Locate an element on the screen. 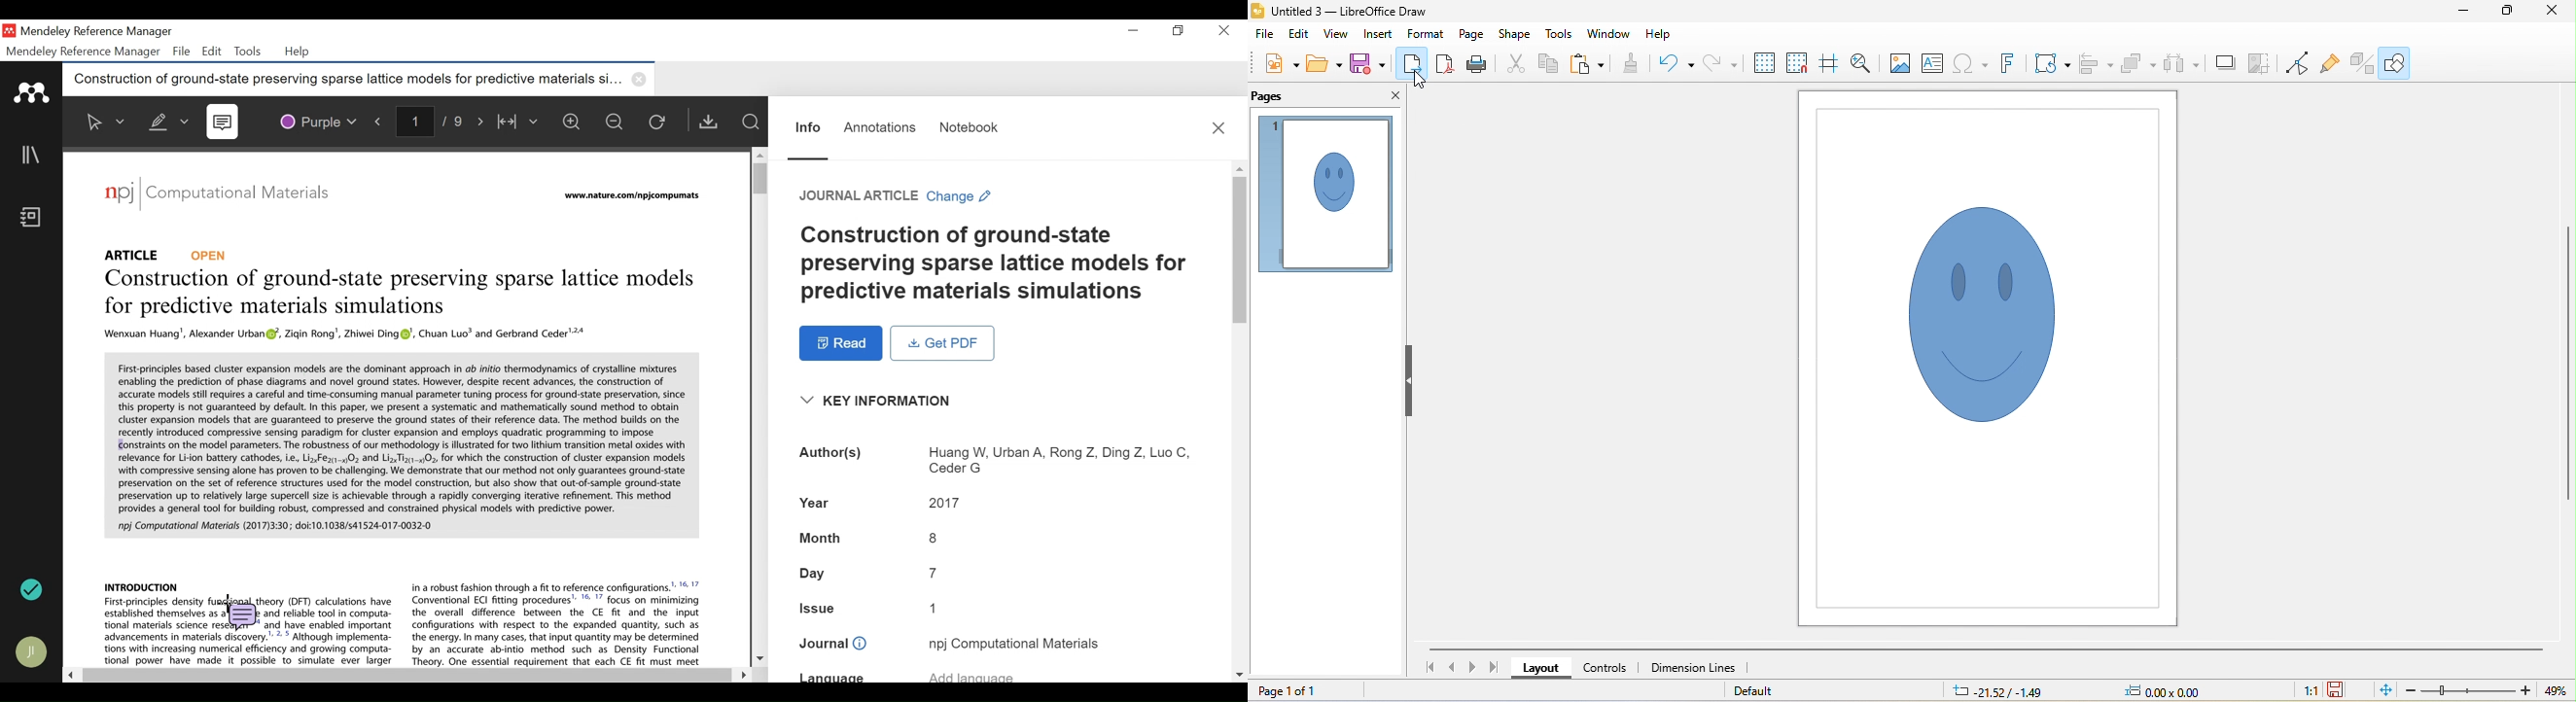 This screenshot has width=2576, height=728. Issue is located at coordinates (1000, 611).